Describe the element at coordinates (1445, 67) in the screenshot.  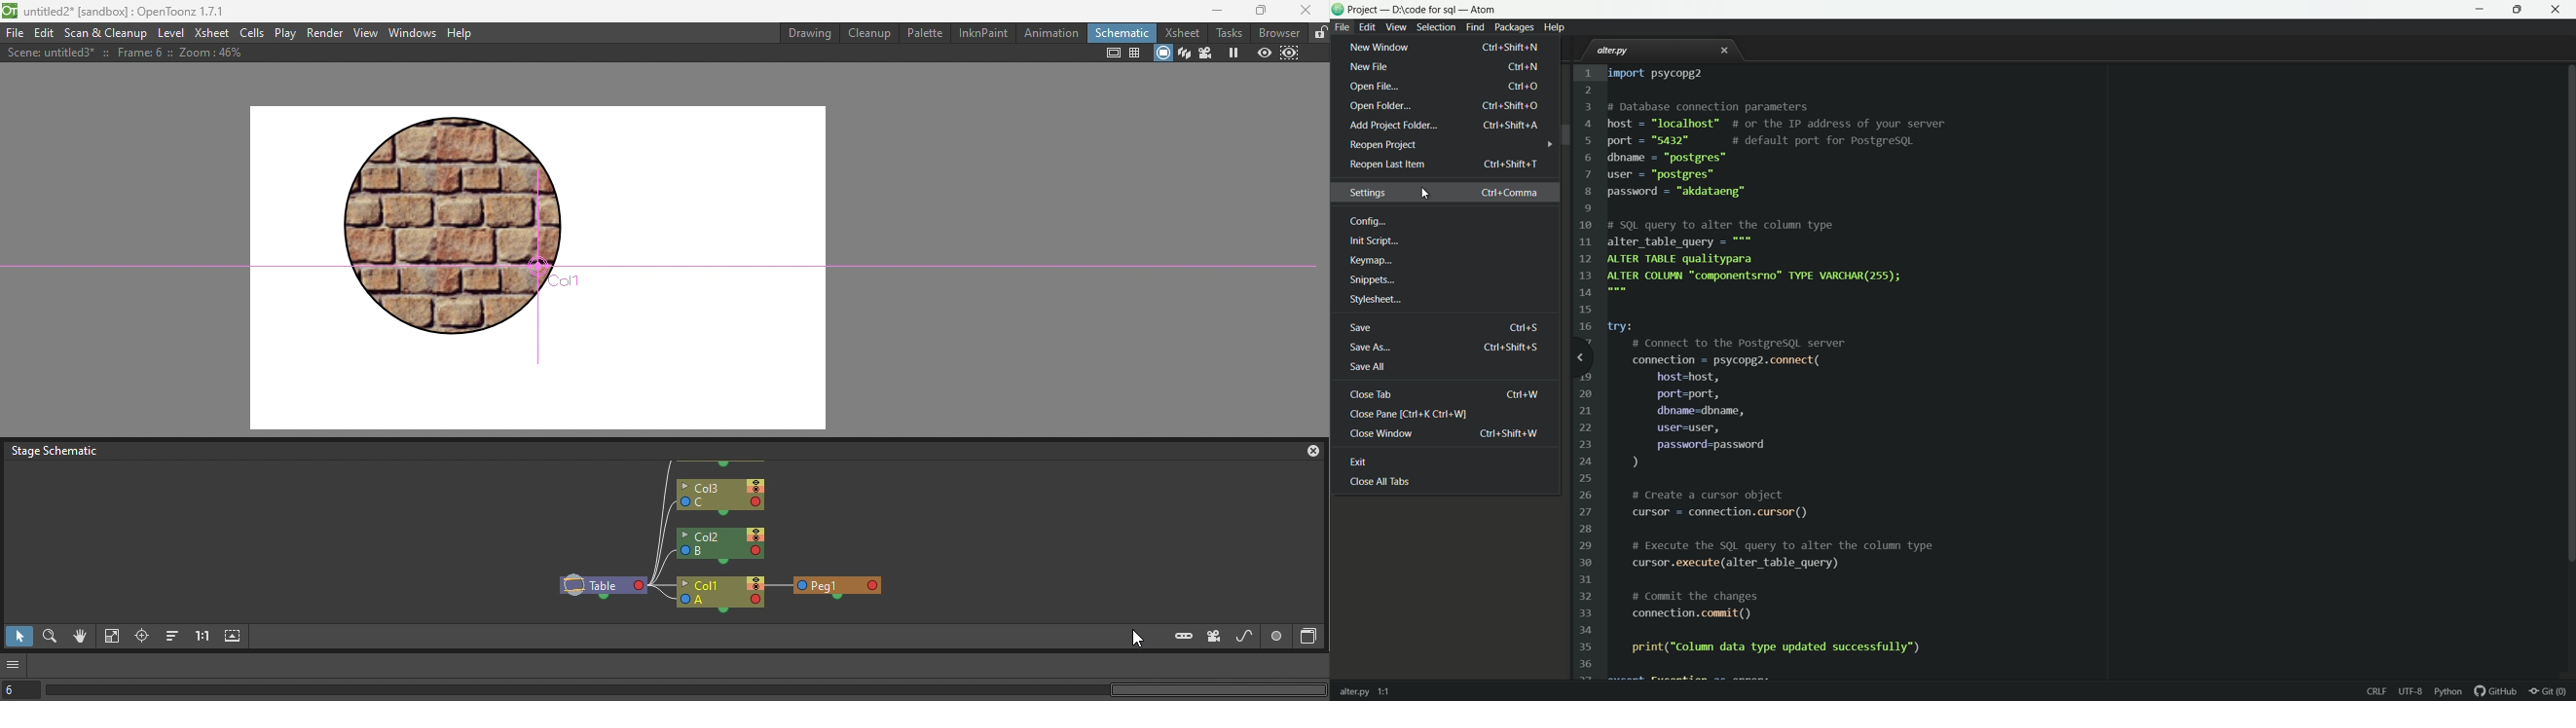
I see `new file` at that location.